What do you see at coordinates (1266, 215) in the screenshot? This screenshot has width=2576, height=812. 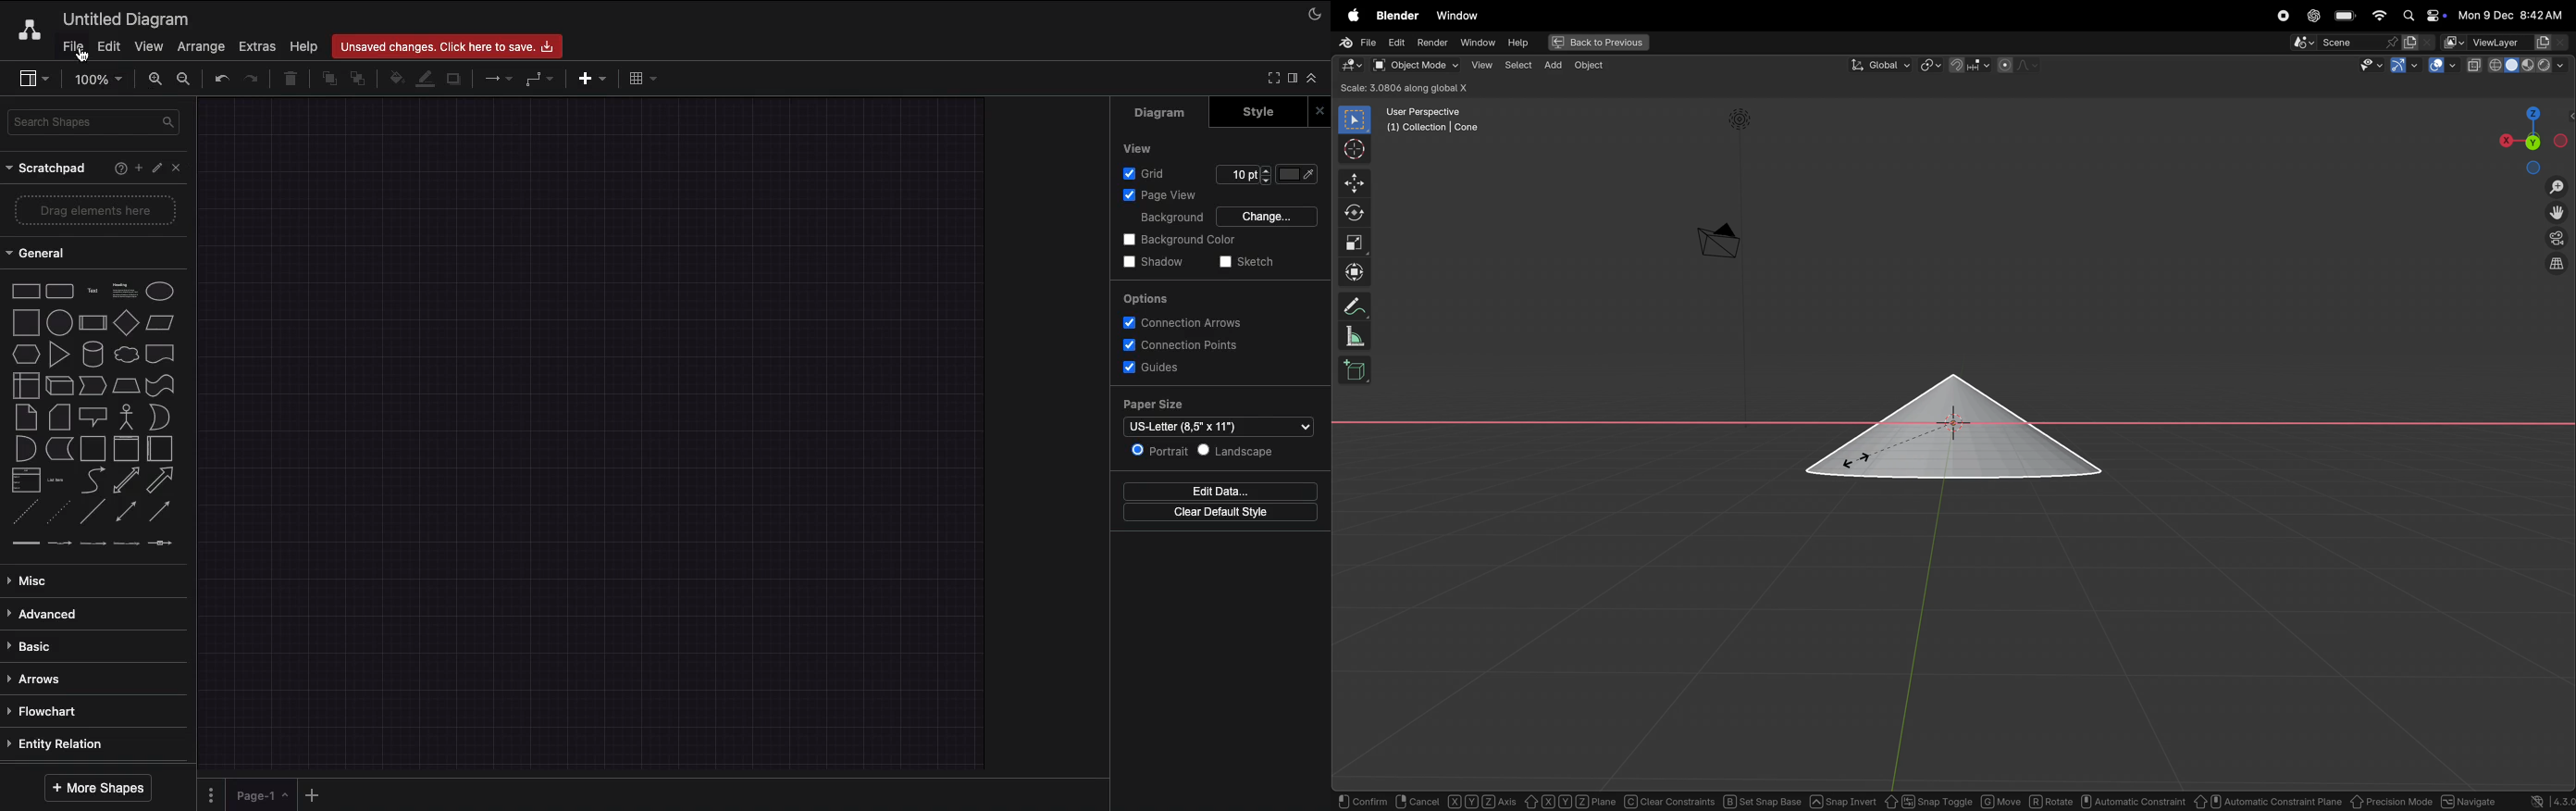 I see `Change` at bounding box center [1266, 215].